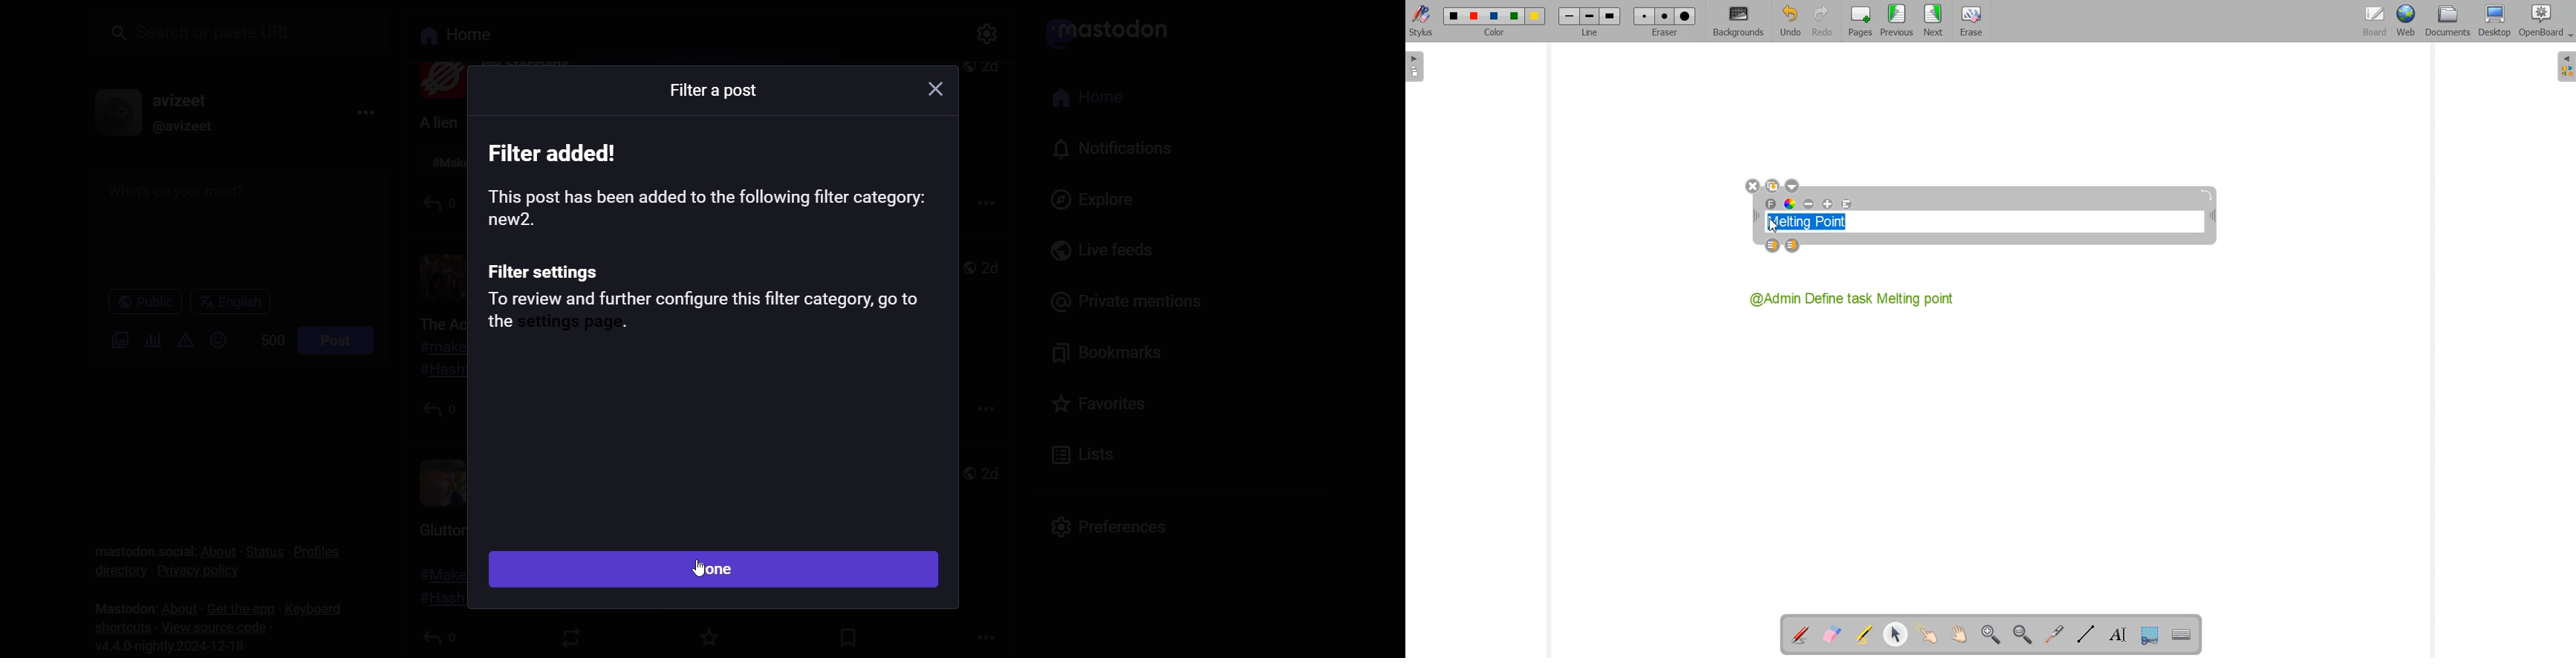  Describe the element at coordinates (1934, 21) in the screenshot. I see `Next` at that location.